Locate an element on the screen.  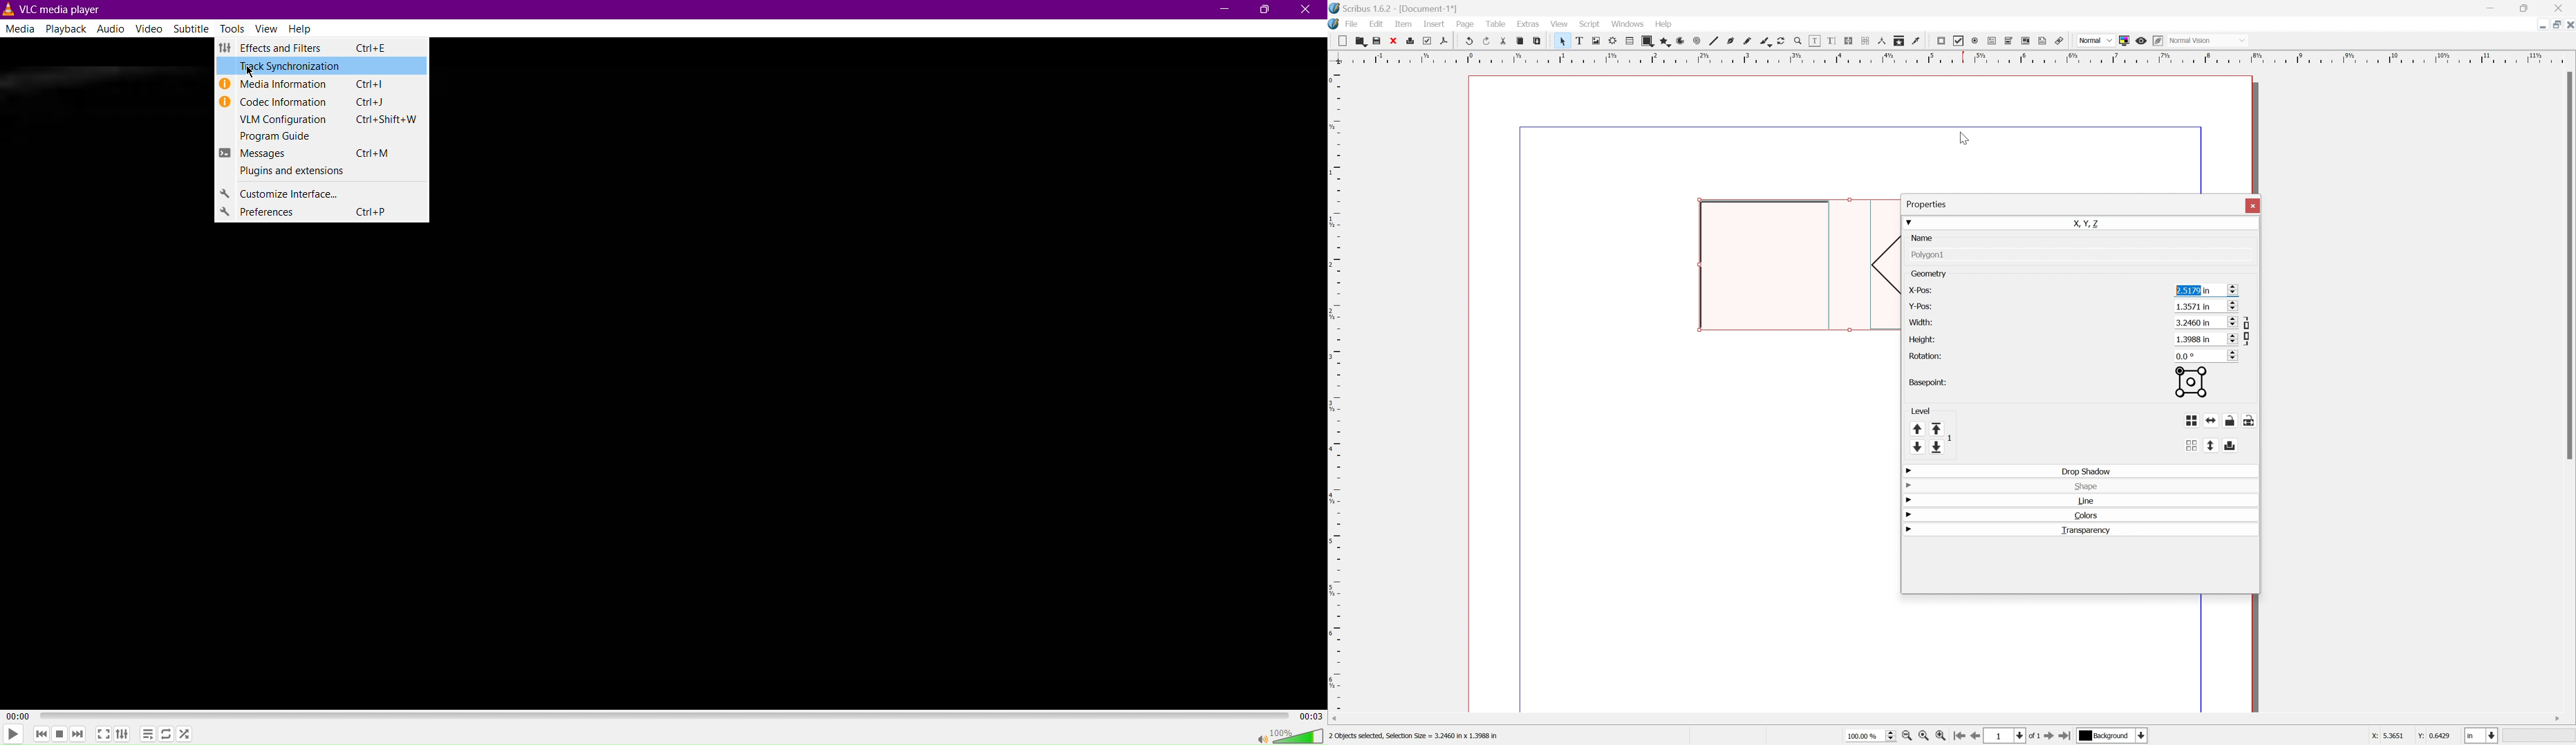
drop down is located at coordinates (1911, 220).